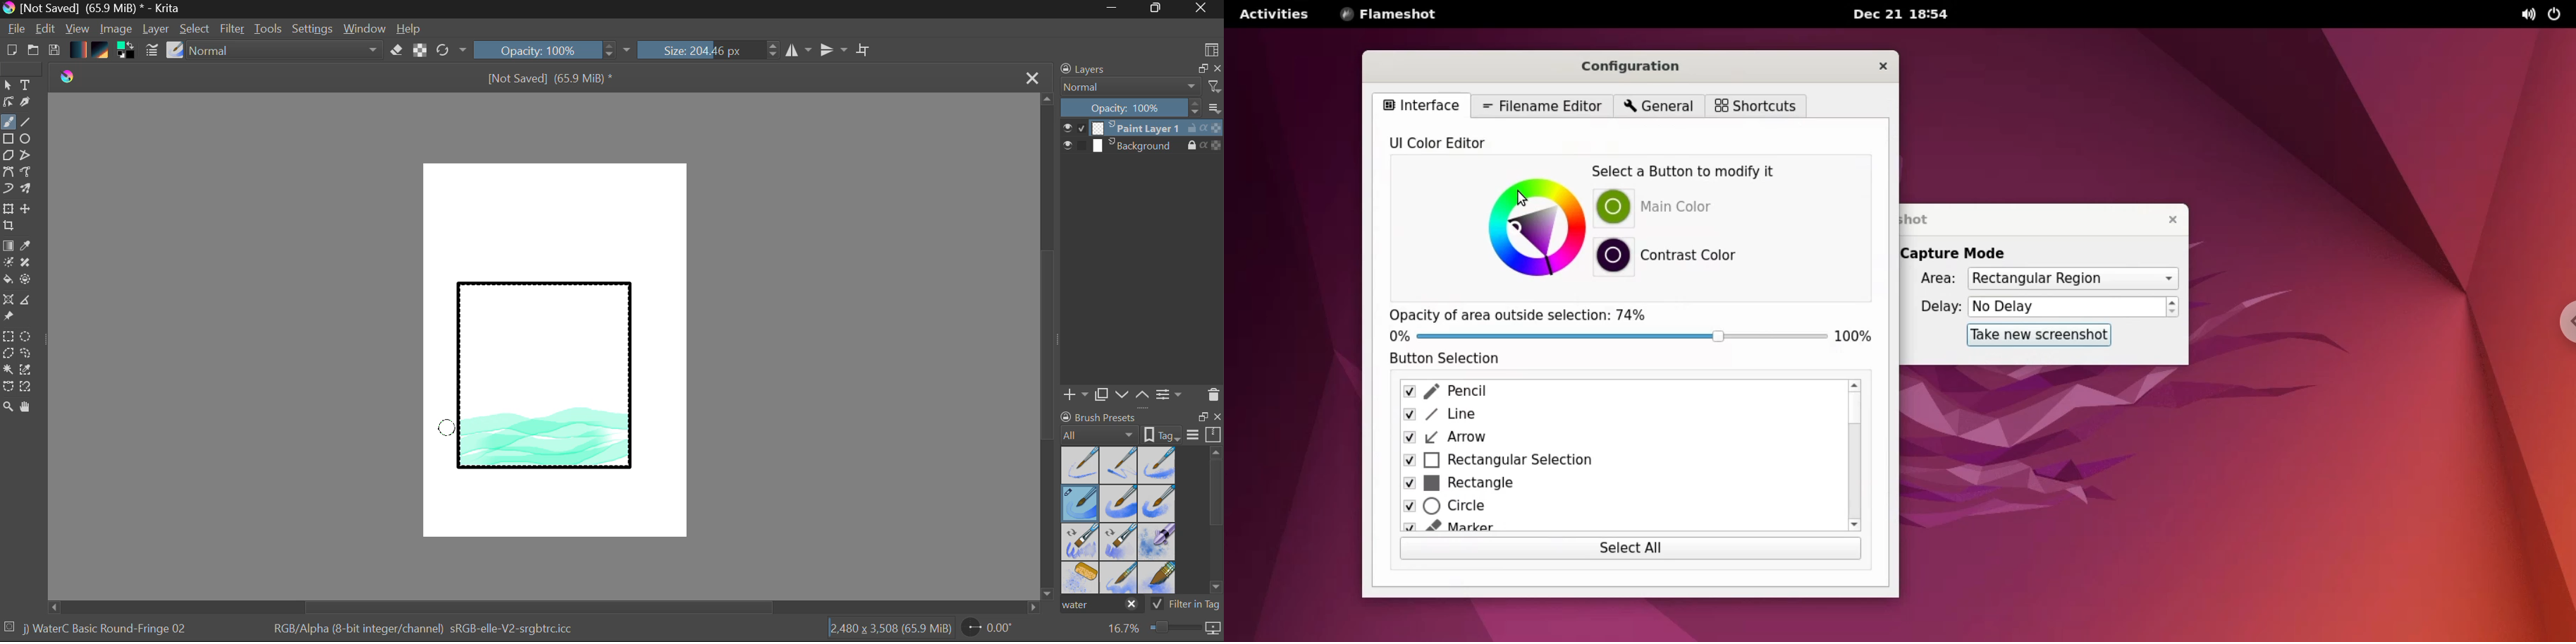 Image resolution: width=2576 pixels, height=644 pixels. What do you see at coordinates (175, 50) in the screenshot?
I see `Select Brush Preset` at bounding box center [175, 50].